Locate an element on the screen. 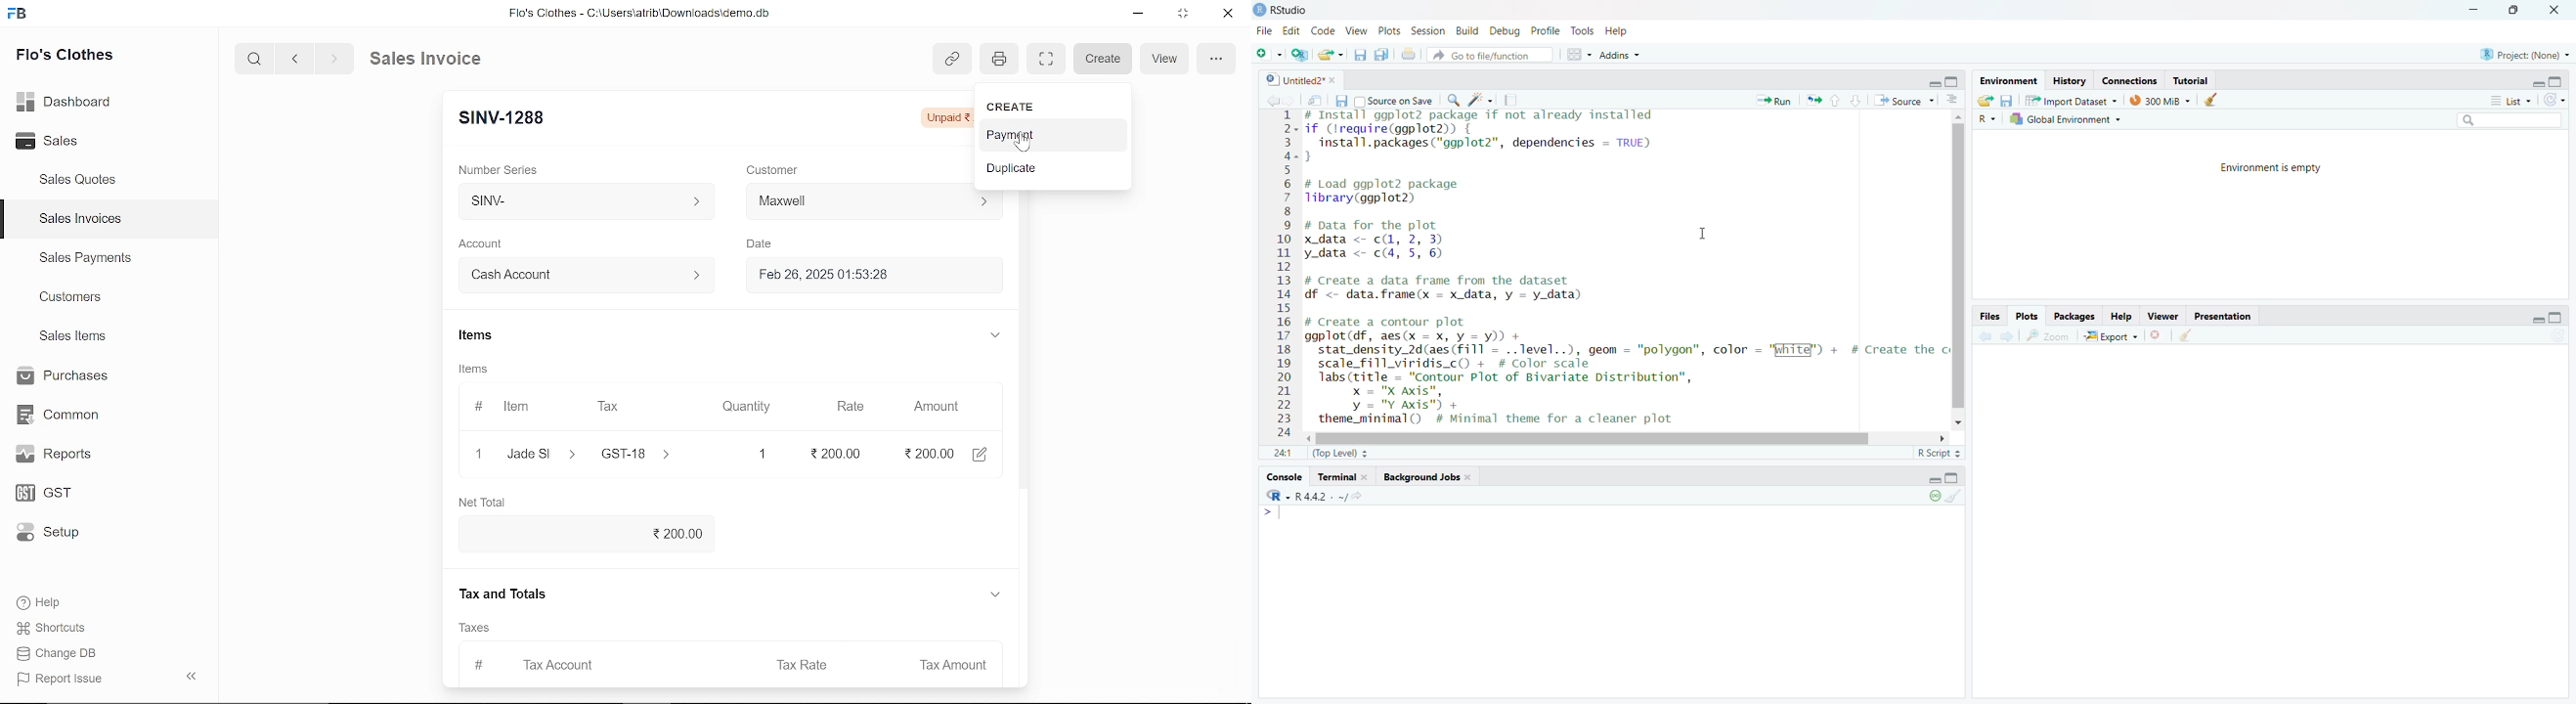 Image resolution: width=2576 pixels, height=728 pixels. clear current plots is located at coordinates (2156, 335).